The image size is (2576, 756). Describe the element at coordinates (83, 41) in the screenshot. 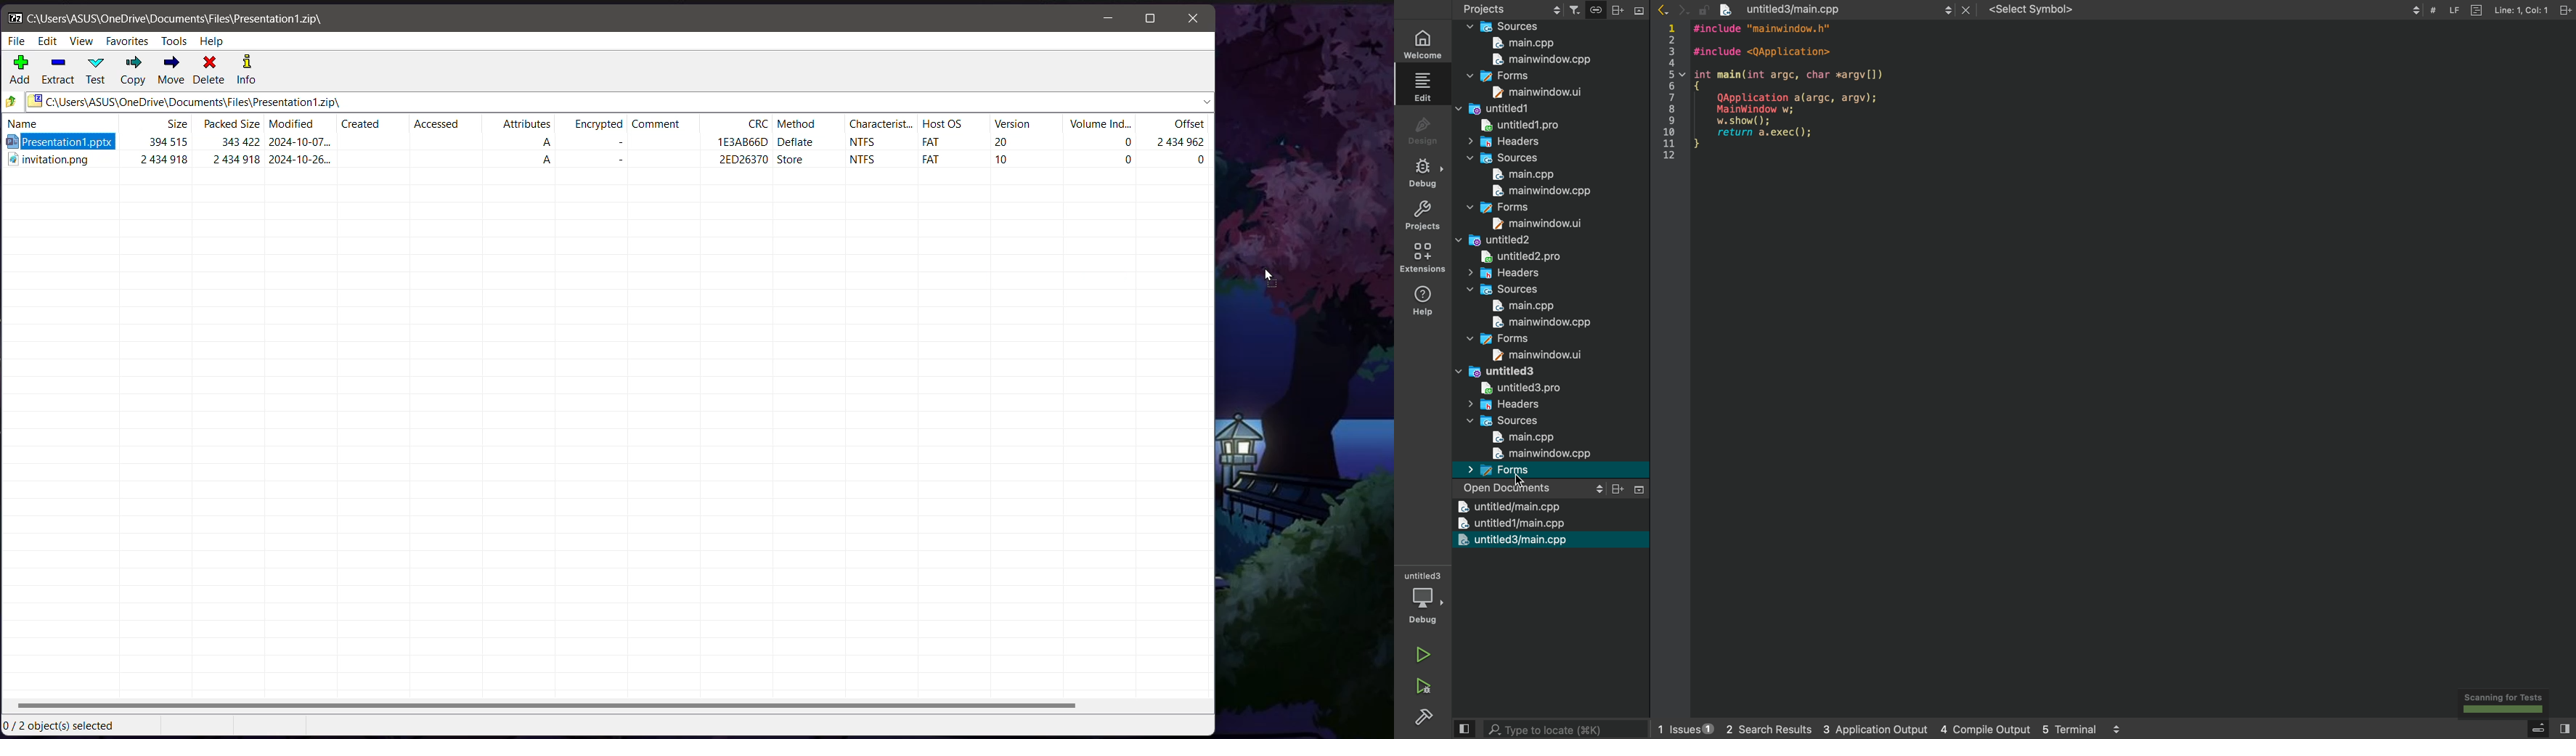

I see `View` at that location.